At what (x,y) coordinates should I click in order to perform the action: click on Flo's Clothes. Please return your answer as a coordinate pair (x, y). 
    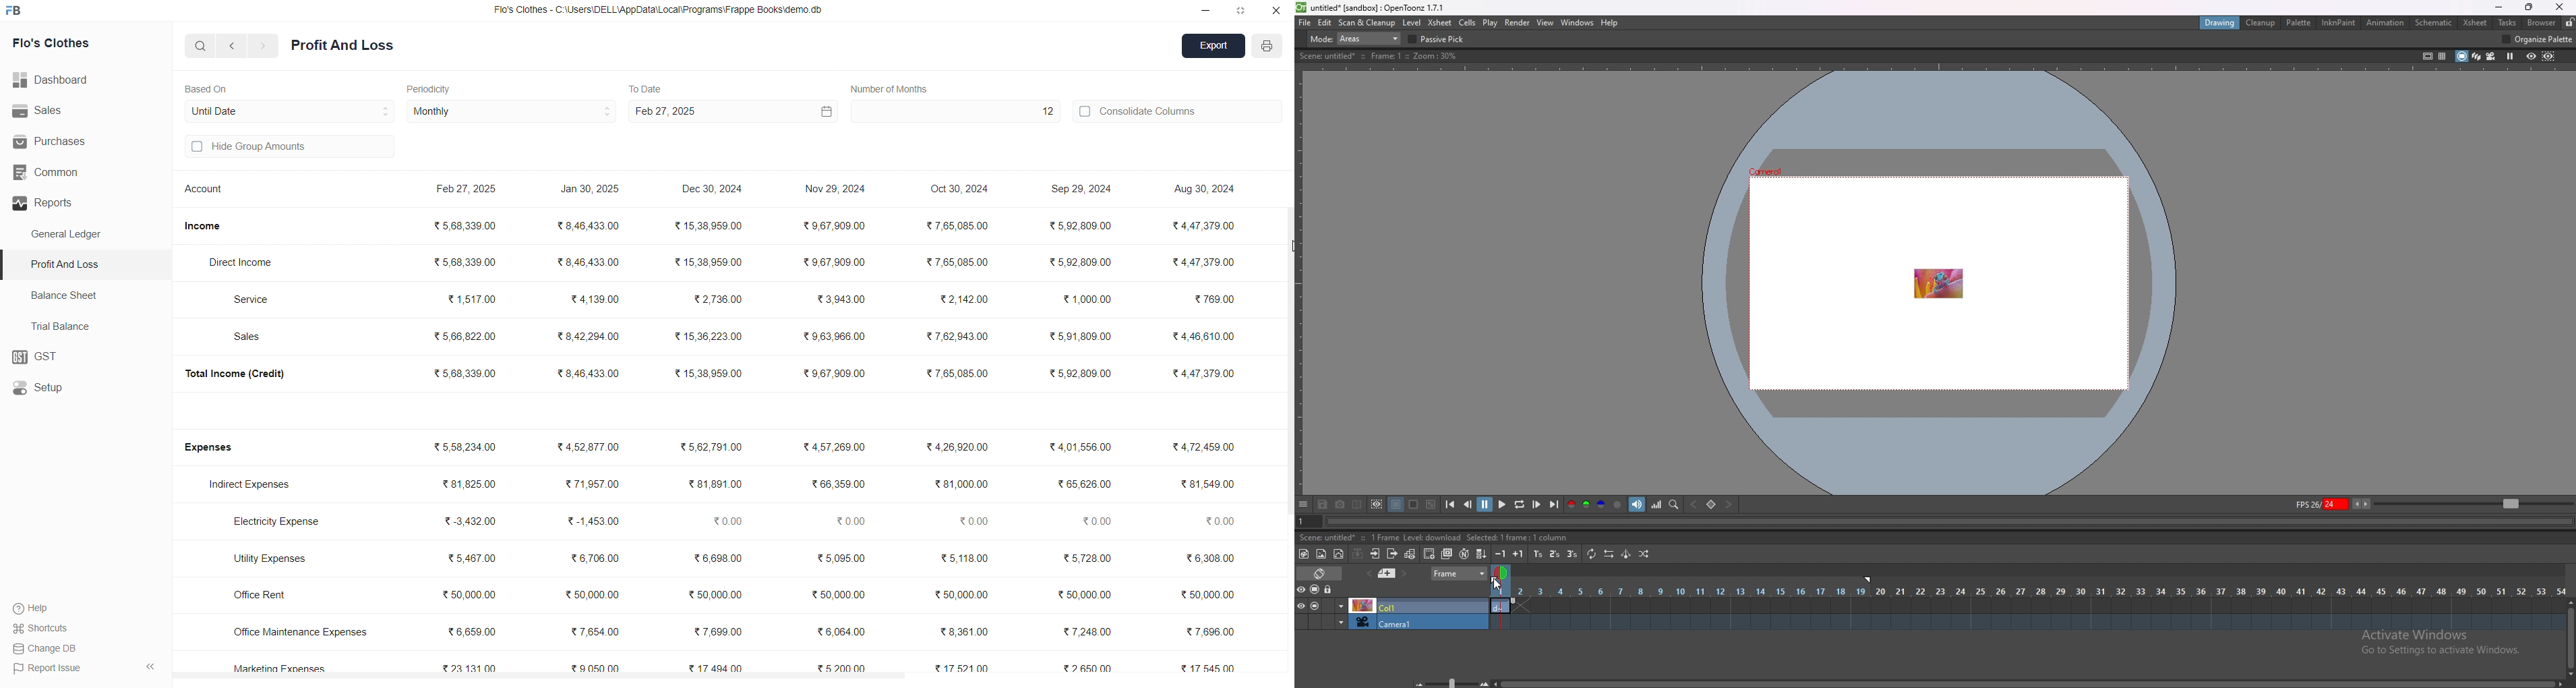
    Looking at the image, I should click on (69, 44).